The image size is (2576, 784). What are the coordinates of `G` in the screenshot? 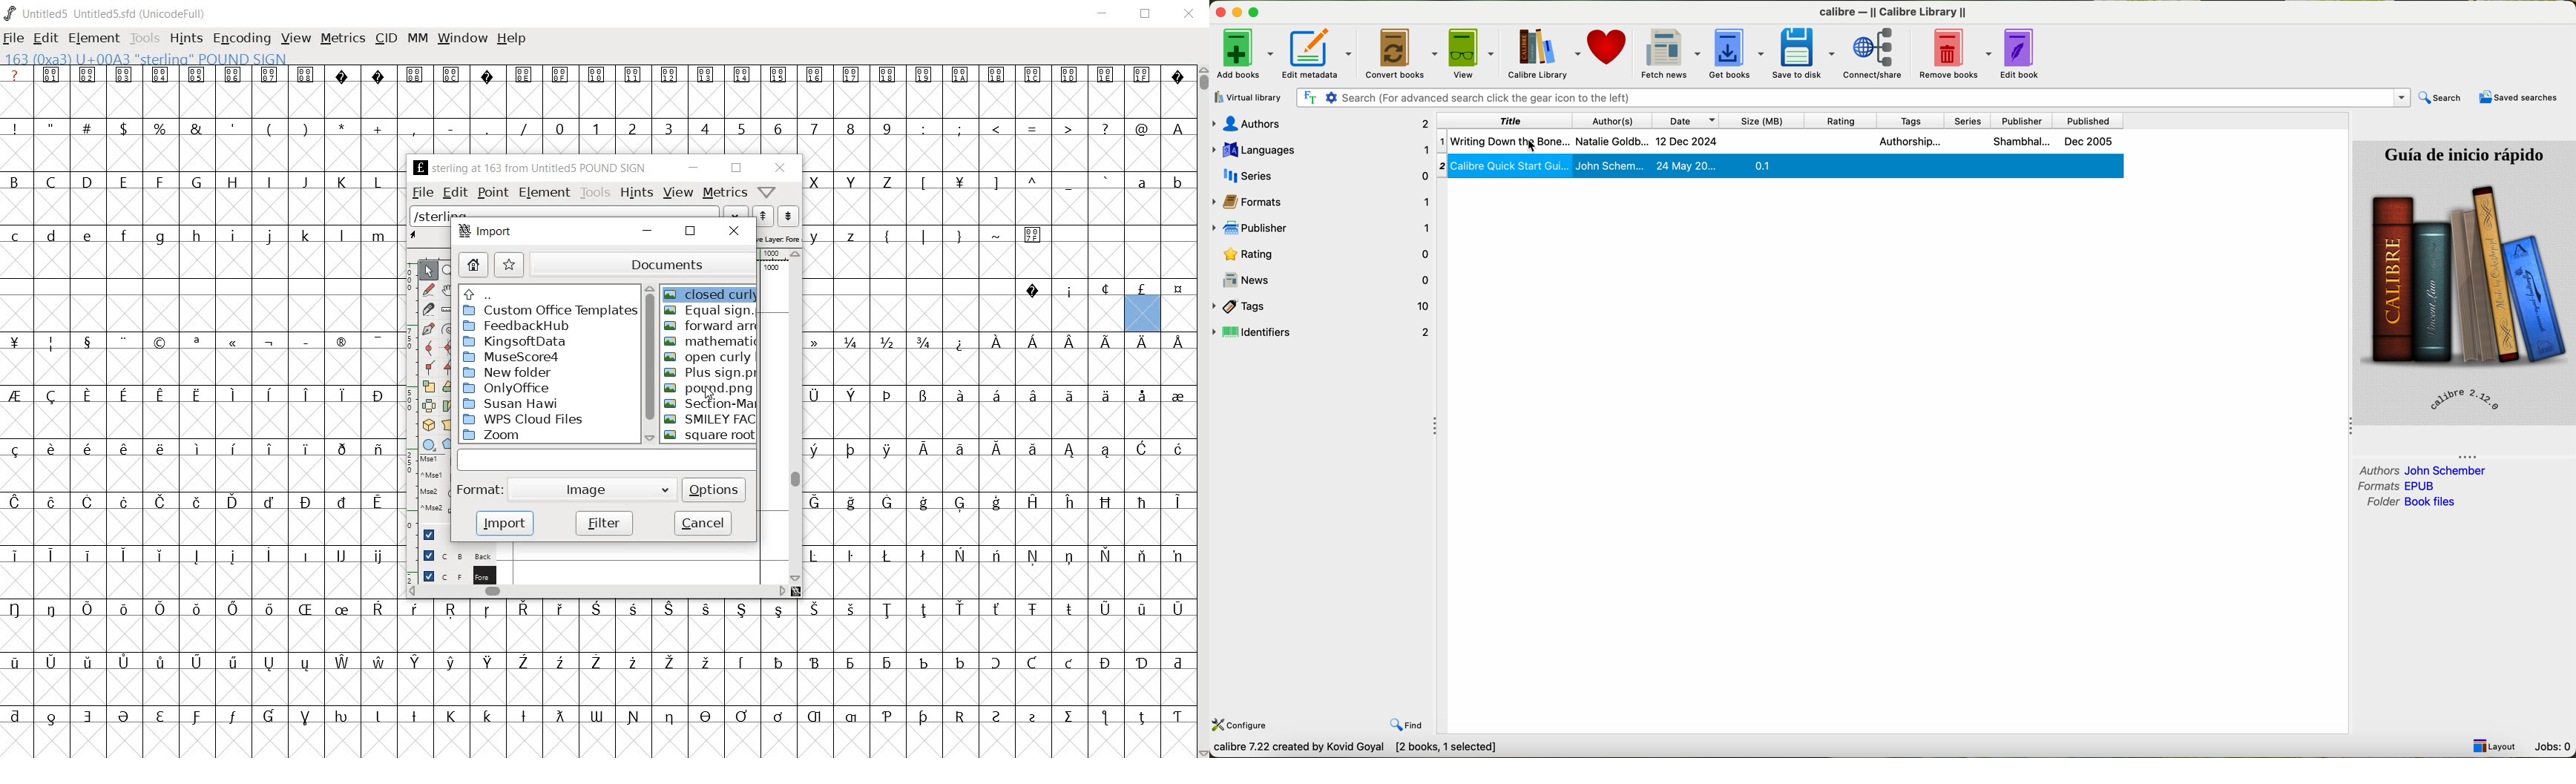 It's located at (195, 182).